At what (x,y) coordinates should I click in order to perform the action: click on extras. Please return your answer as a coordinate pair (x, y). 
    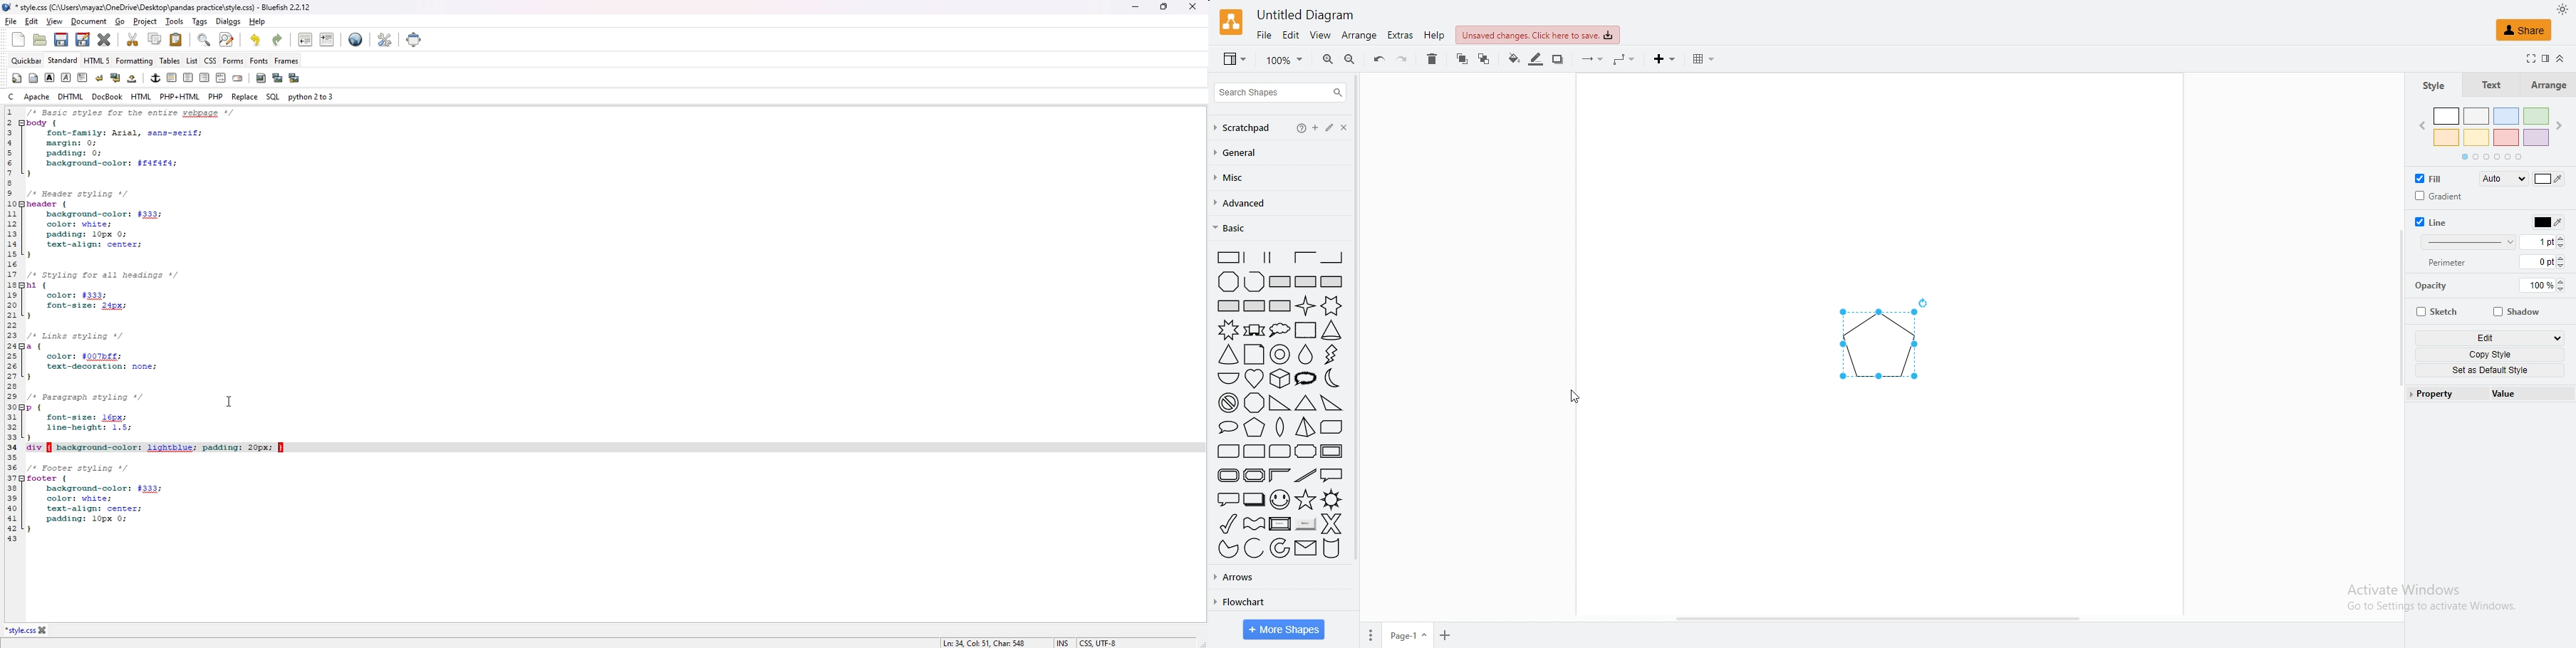
    Looking at the image, I should click on (1401, 35).